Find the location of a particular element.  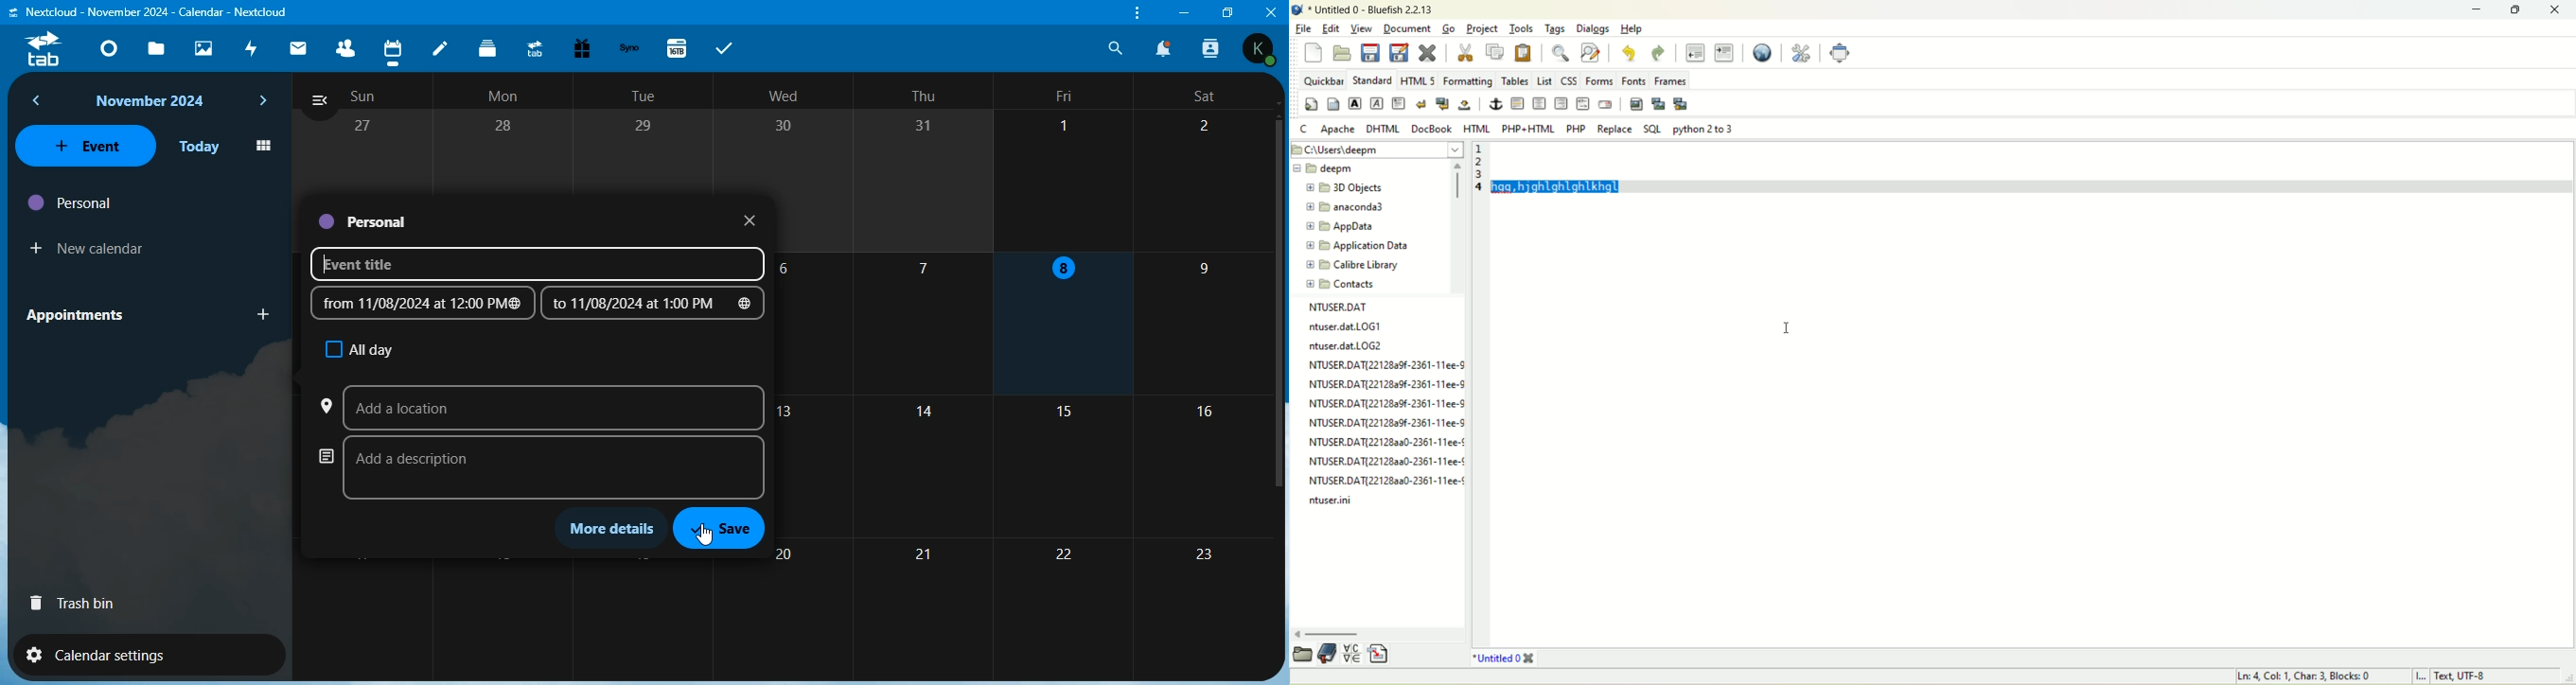

table is located at coordinates (1514, 80).